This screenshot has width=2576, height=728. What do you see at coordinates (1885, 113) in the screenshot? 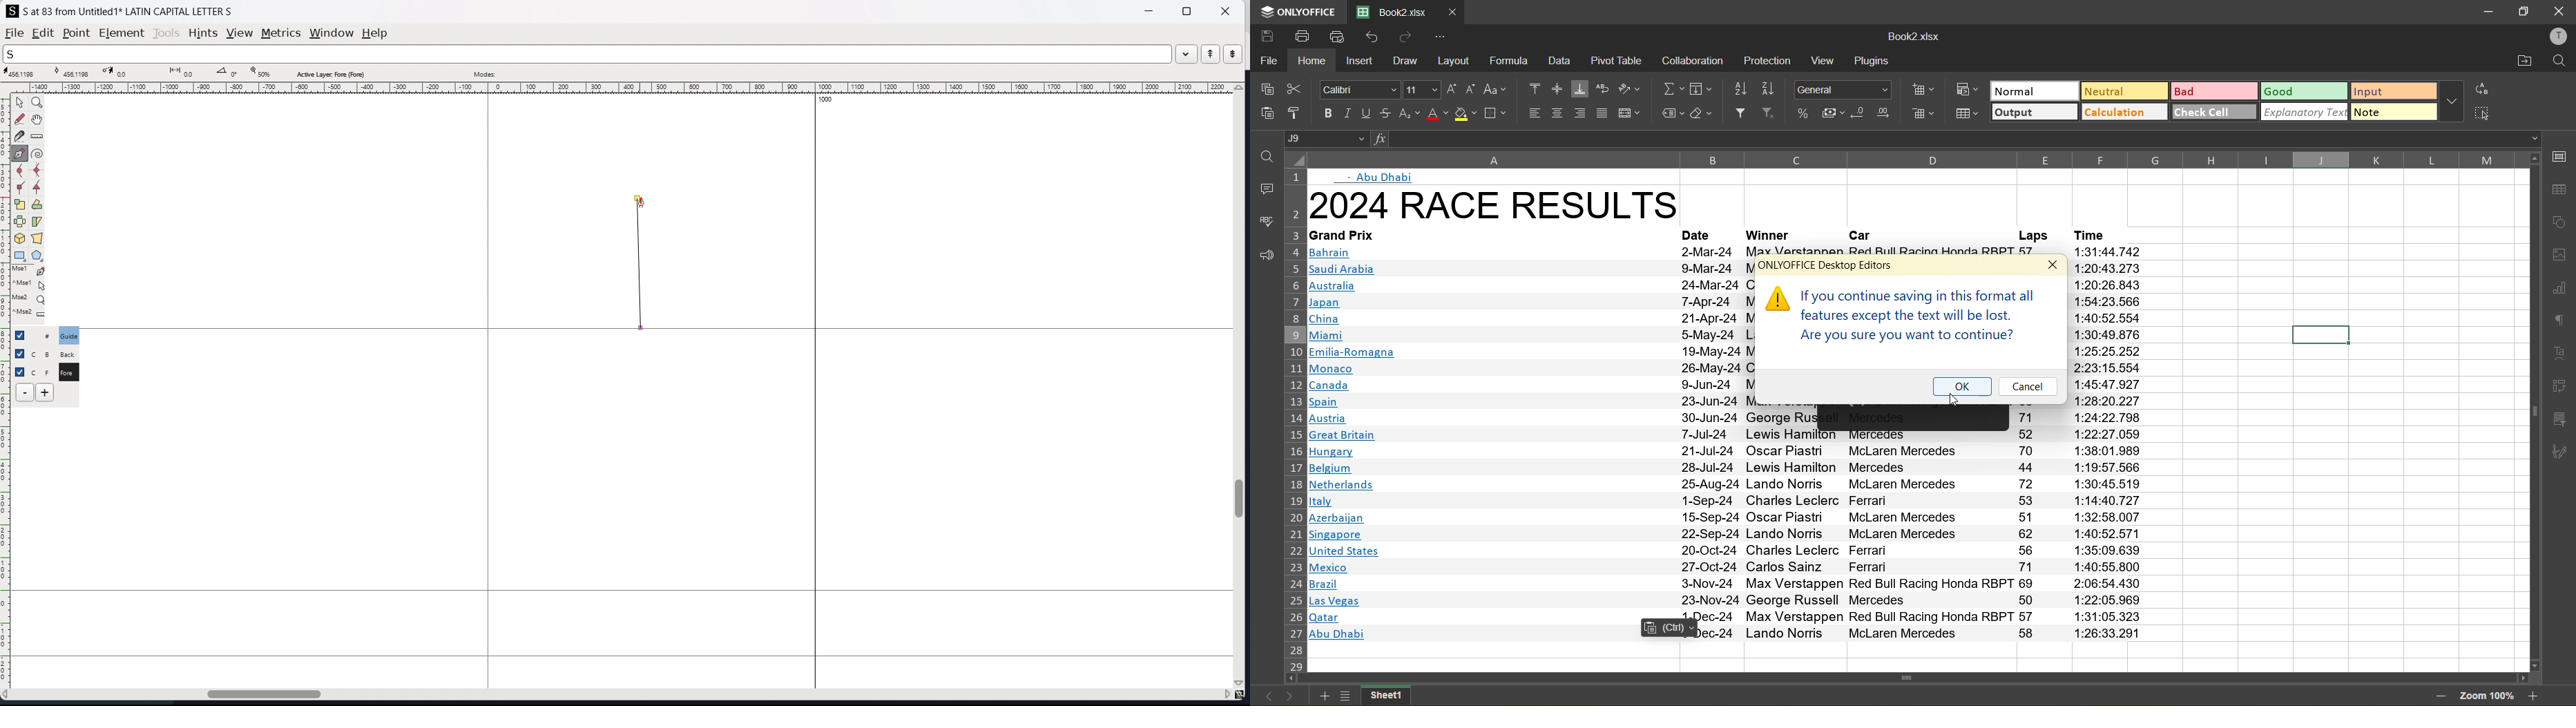
I see `increase decimal` at bounding box center [1885, 113].